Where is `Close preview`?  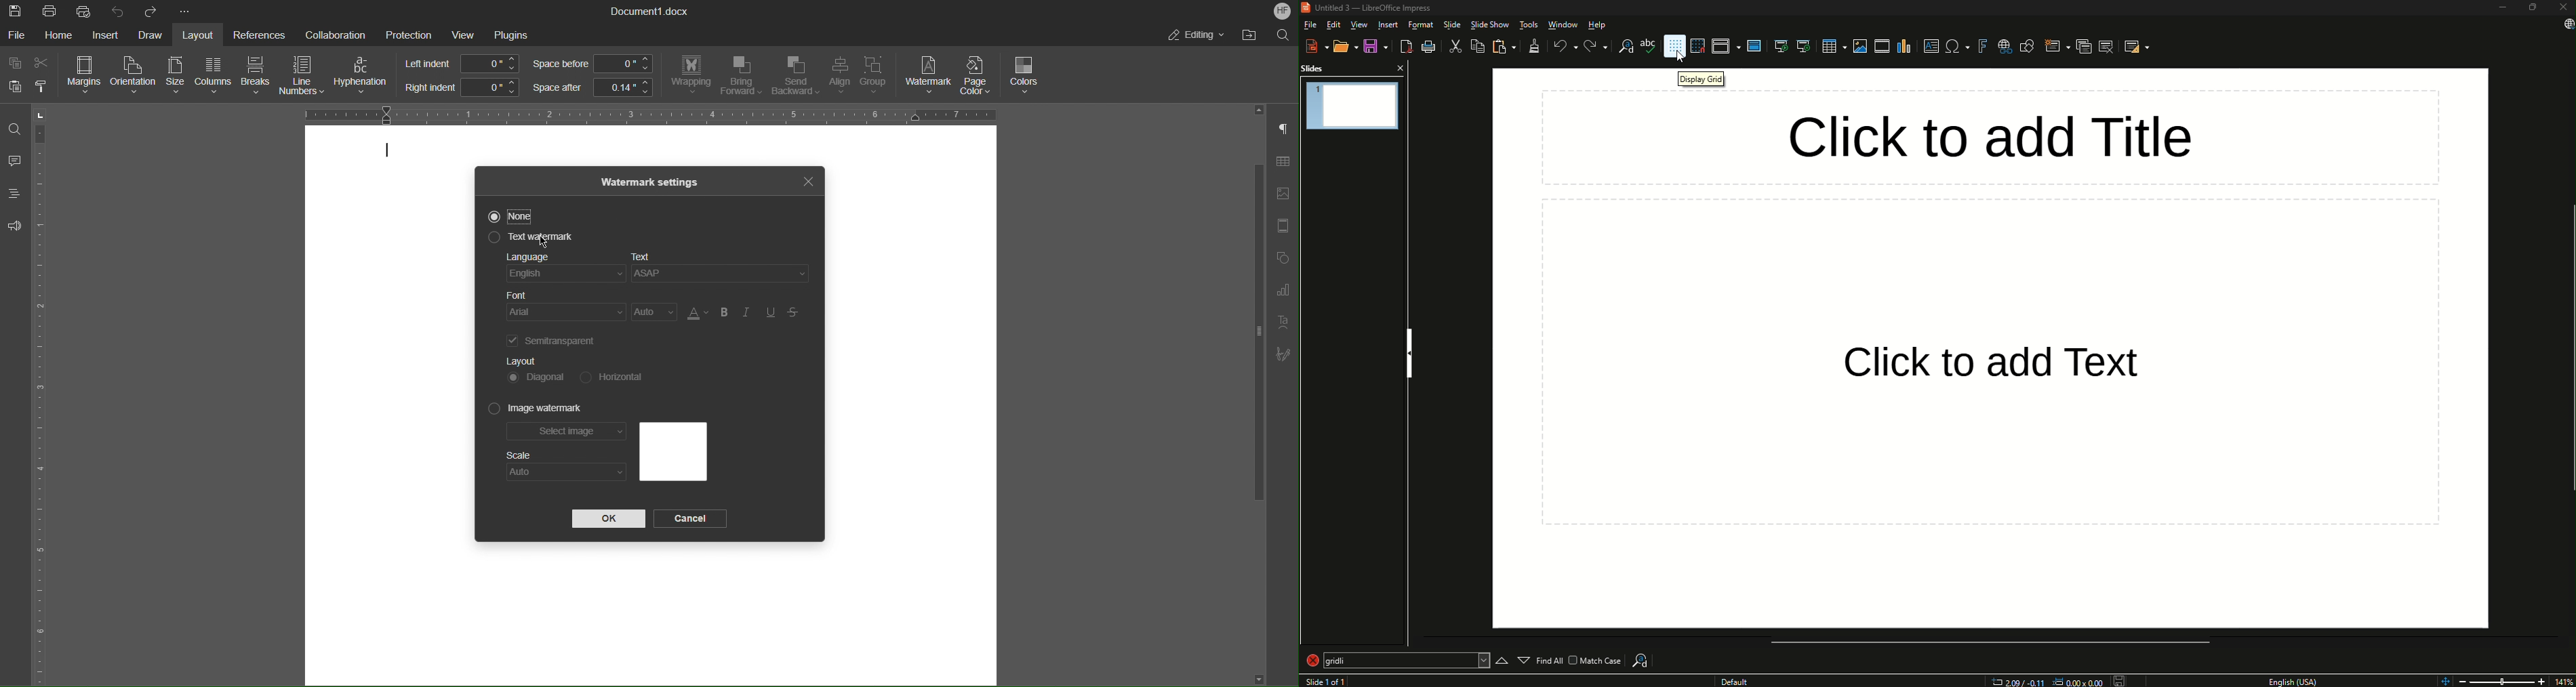
Close preview is located at coordinates (1400, 69).